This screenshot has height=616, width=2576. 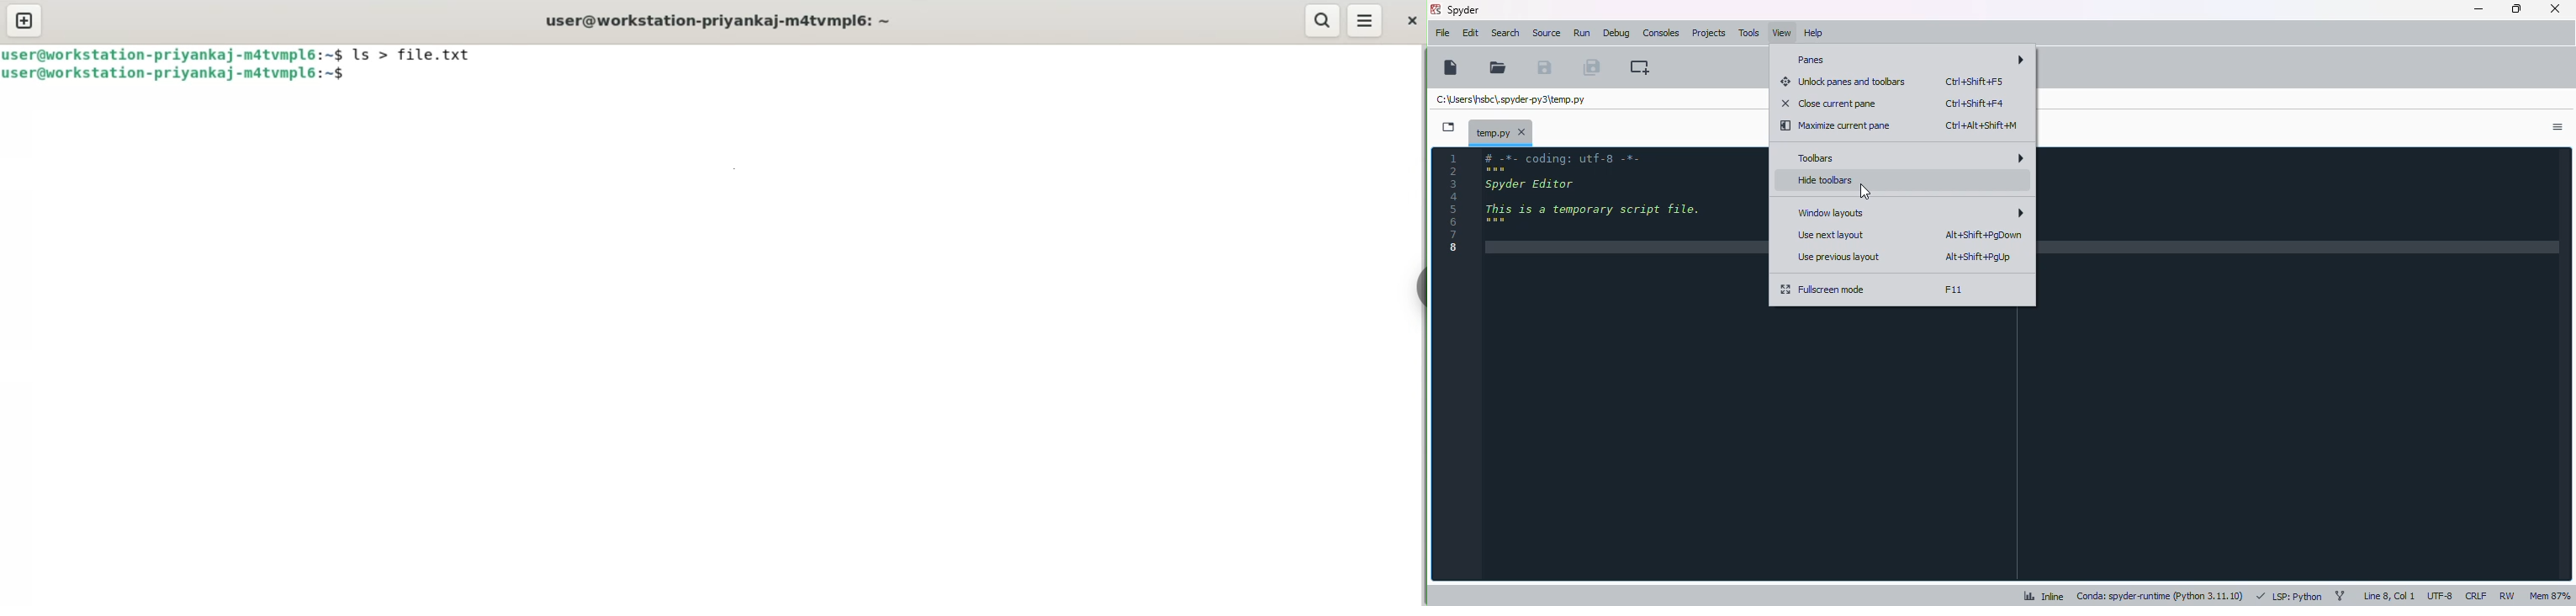 What do you see at coordinates (1496, 67) in the screenshot?
I see `open file` at bounding box center [1496, 67].